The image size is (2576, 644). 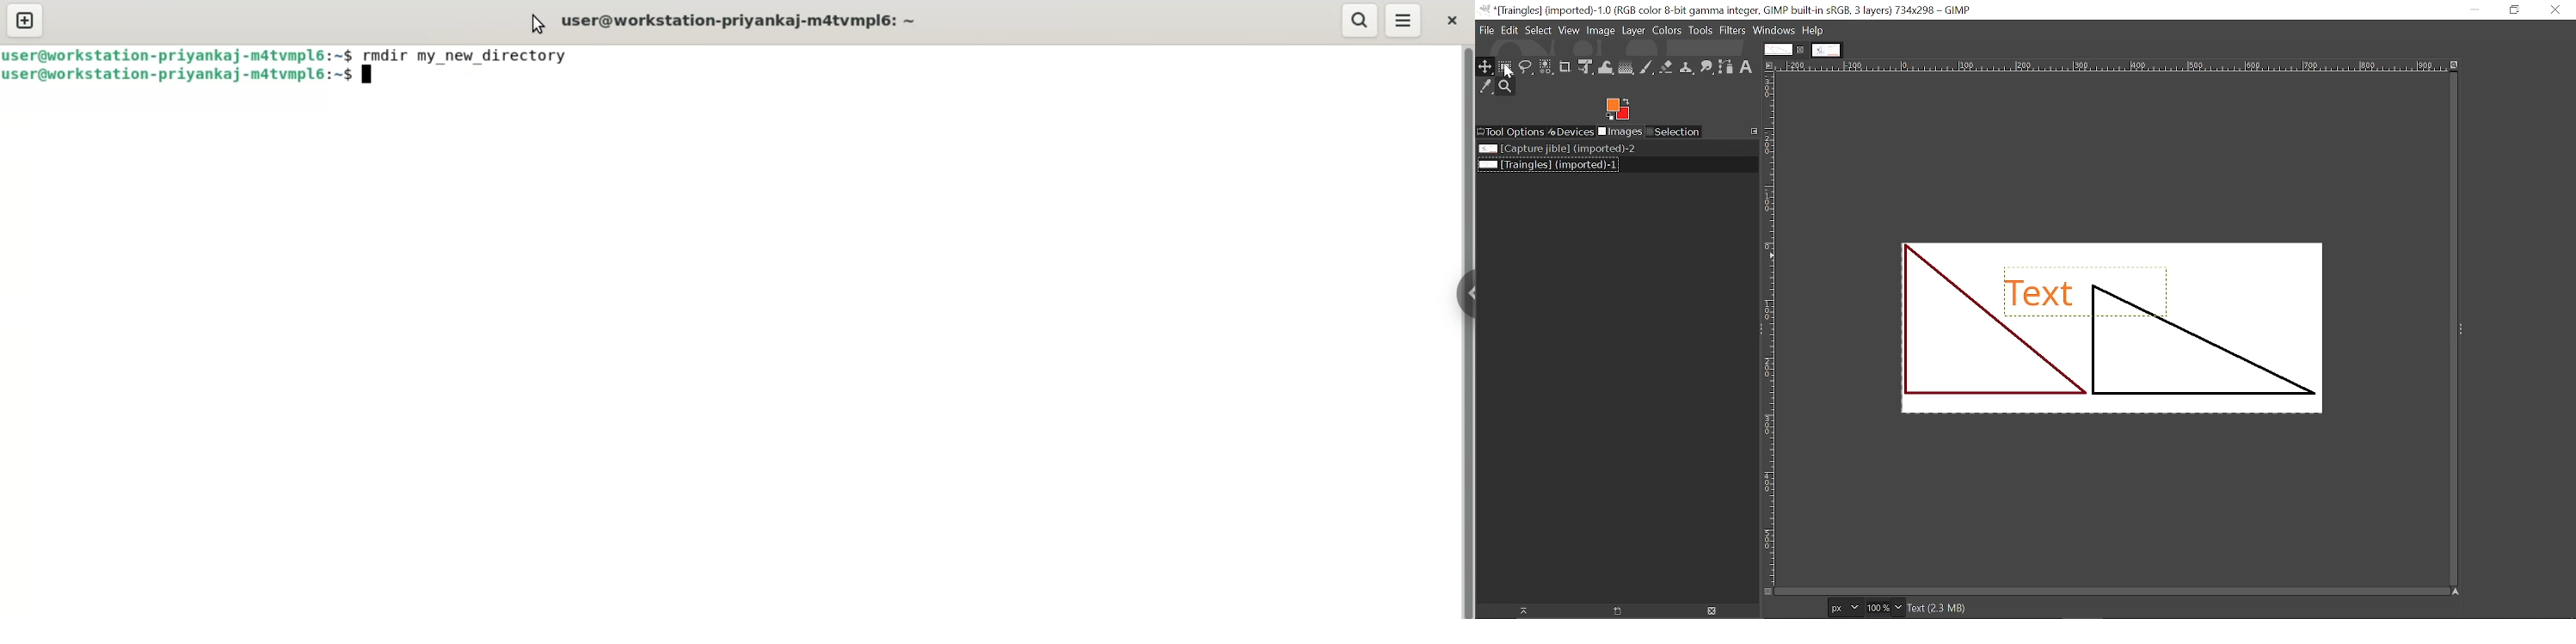 I want to click on Wrap text tool, so click(x=1606, y=67).